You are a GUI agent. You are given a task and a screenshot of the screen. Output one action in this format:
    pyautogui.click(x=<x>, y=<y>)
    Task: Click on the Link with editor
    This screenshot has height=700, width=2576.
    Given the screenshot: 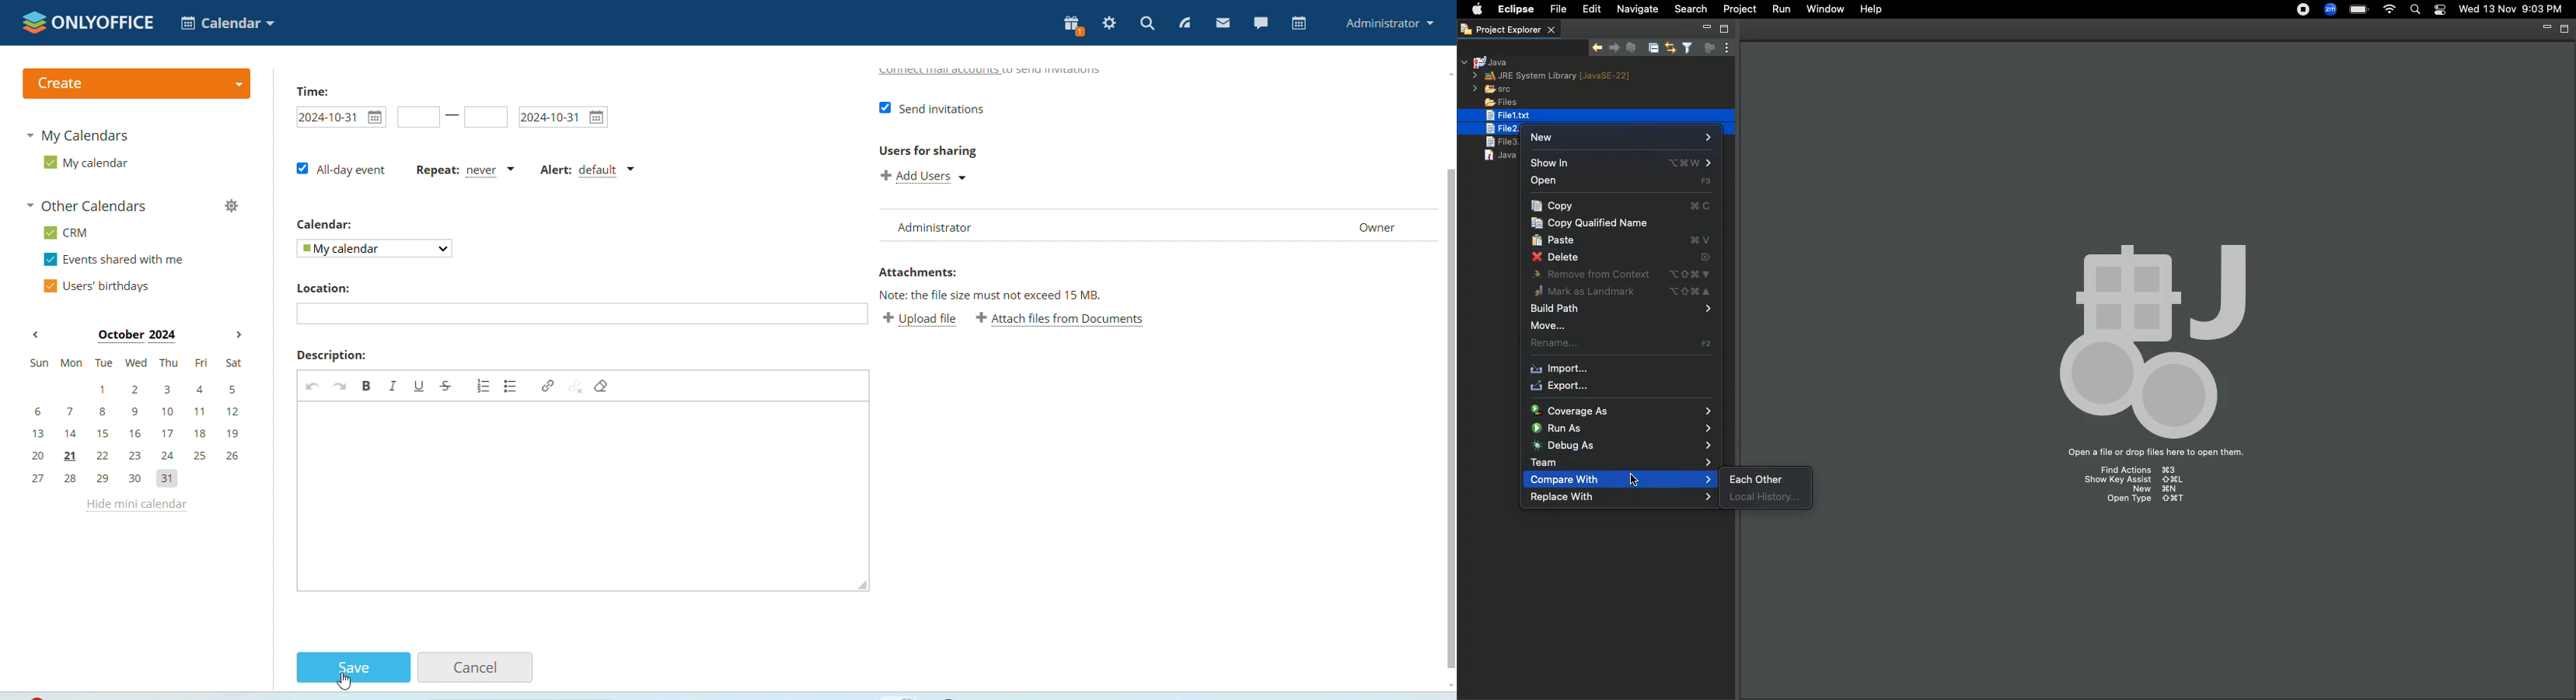 What is the action you would take?
    pyautogui.click(x=1669, y=48)
    